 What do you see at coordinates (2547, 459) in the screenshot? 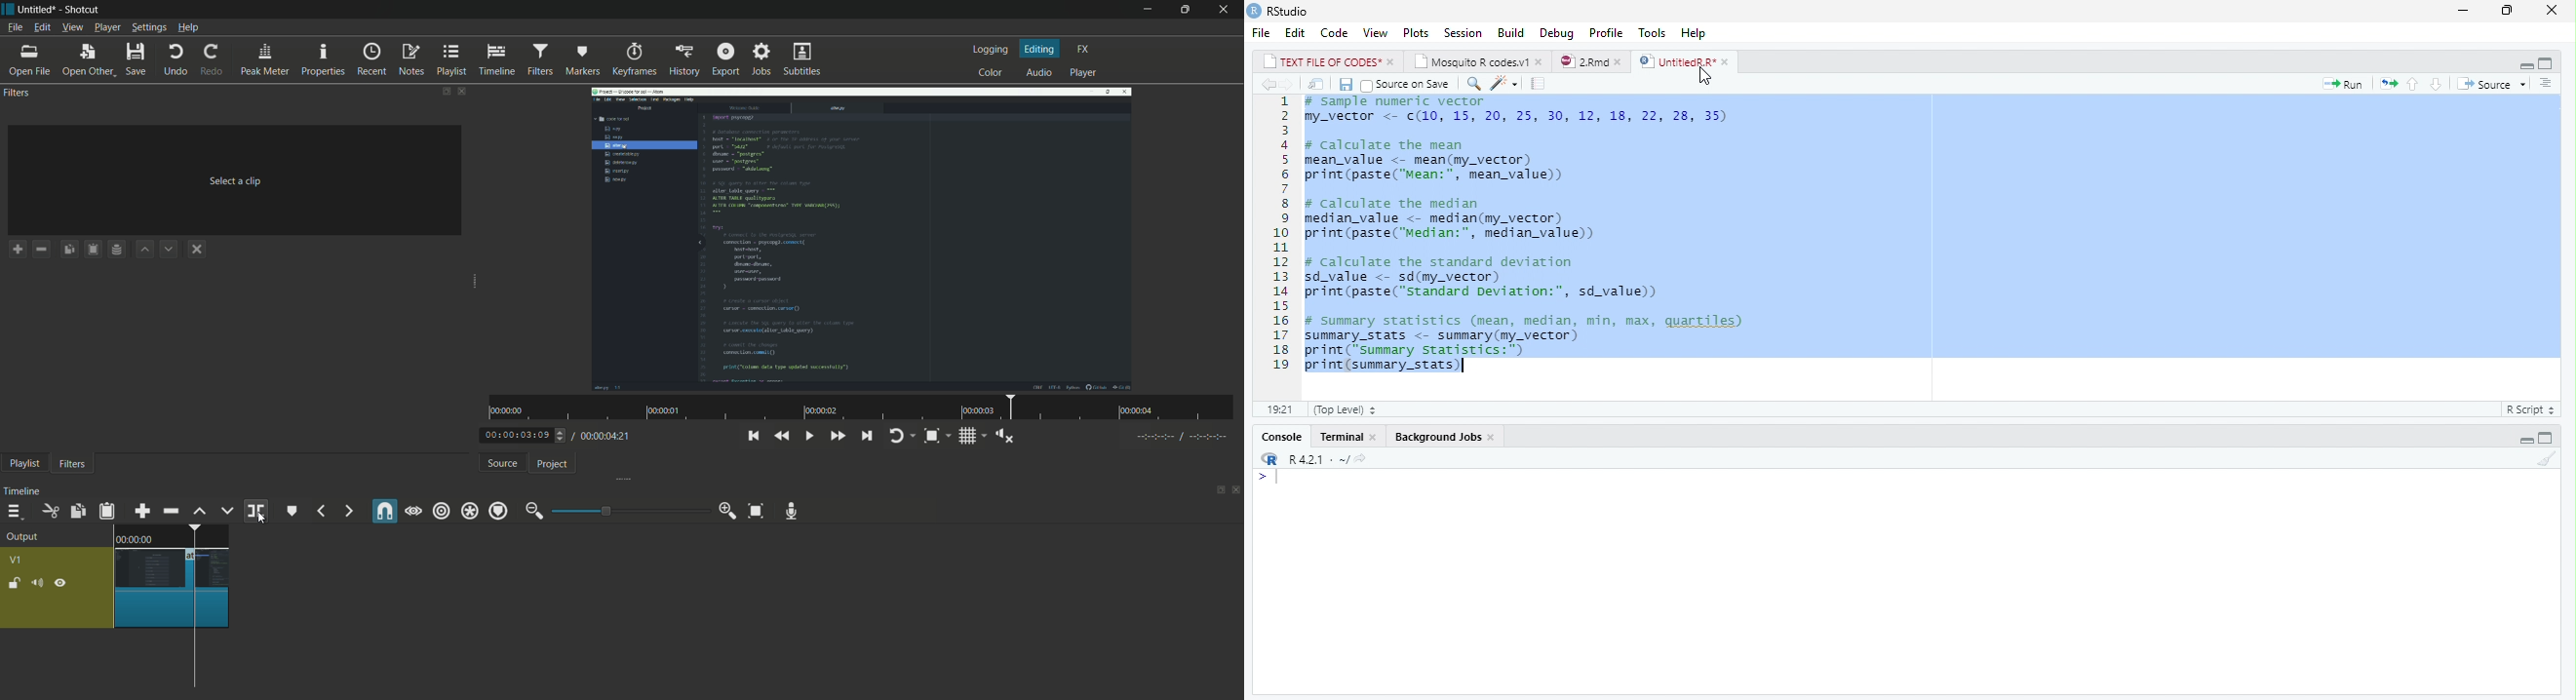
I see `clear console` at bounding box center [2547, 459].